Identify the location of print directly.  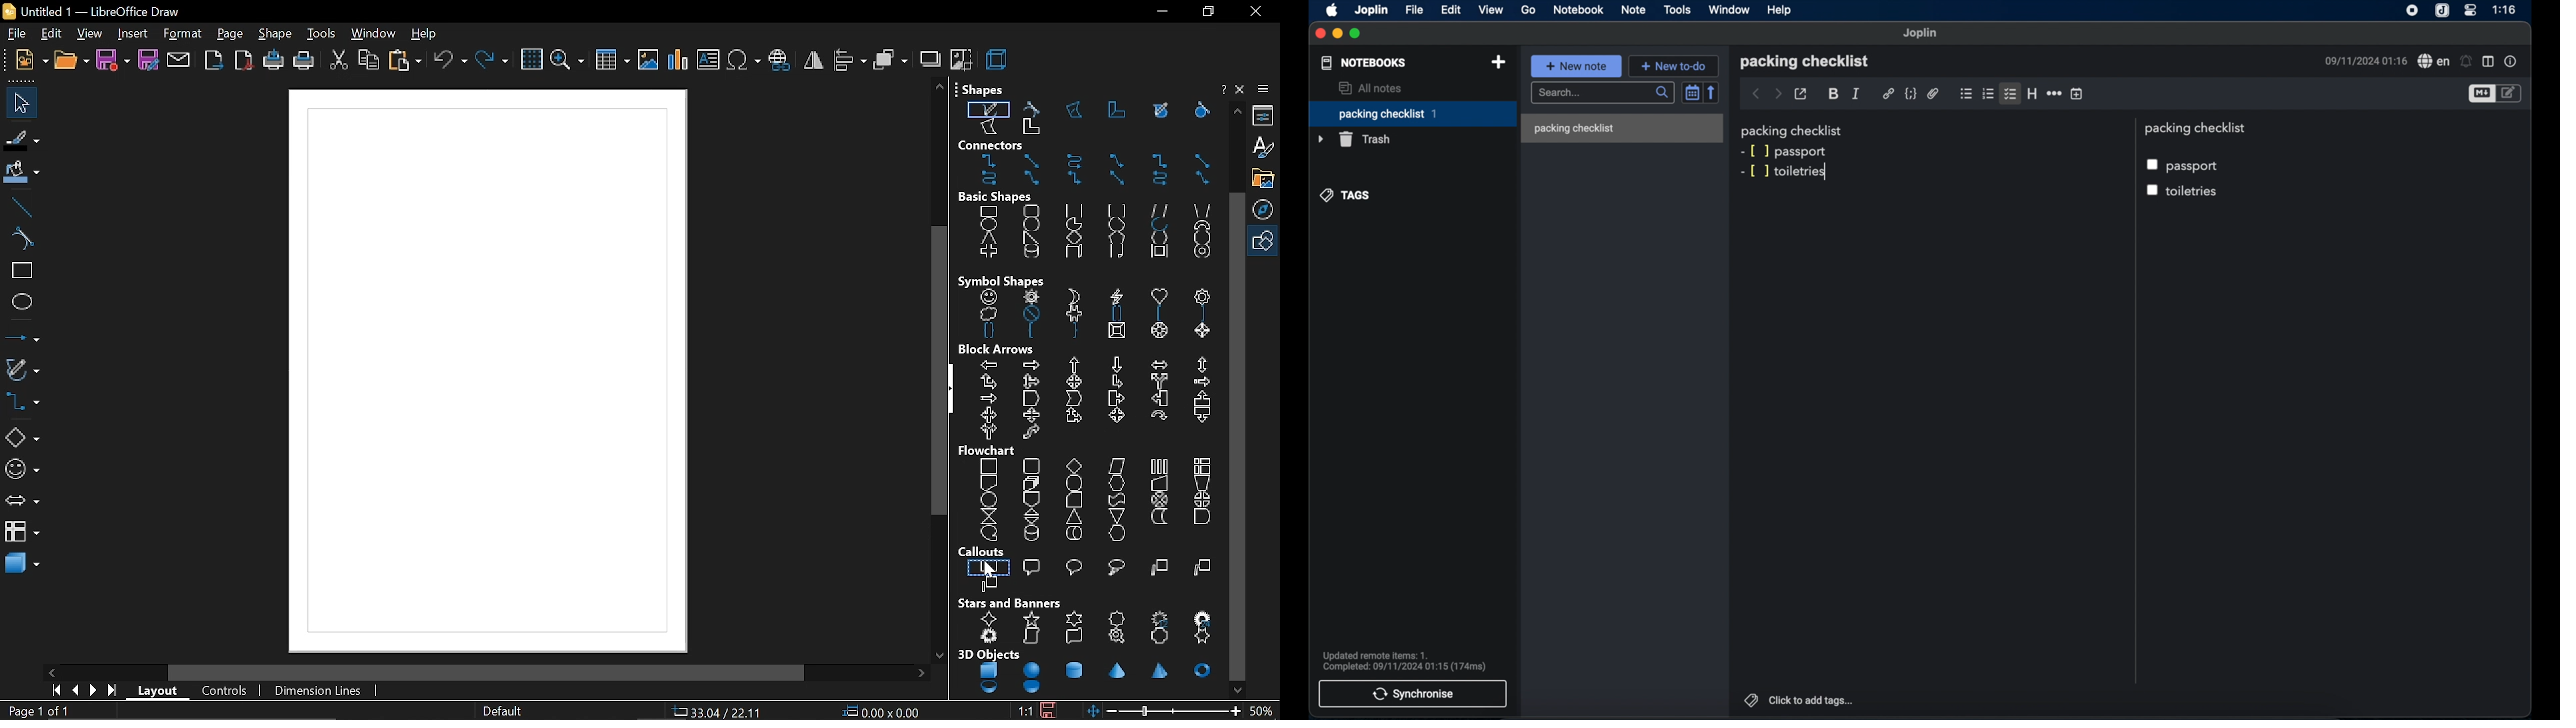
(274, 62).